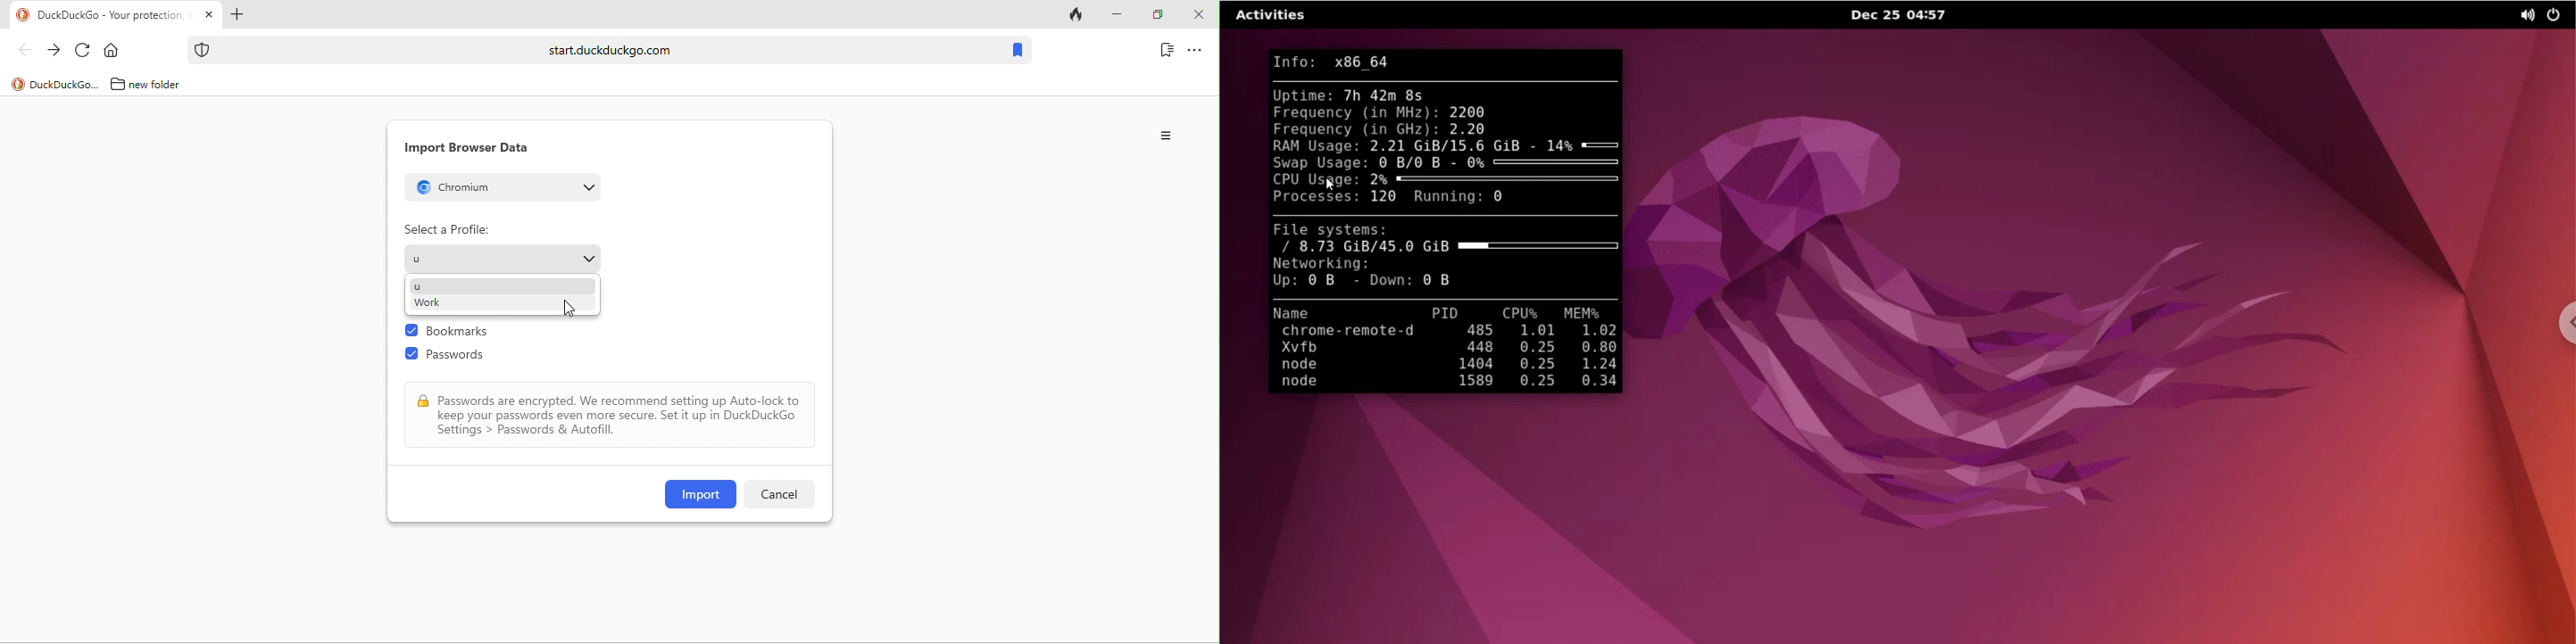  Describe the element at coordinates (411, 354) in the screenshot. I see `checked checkbox` at that location.